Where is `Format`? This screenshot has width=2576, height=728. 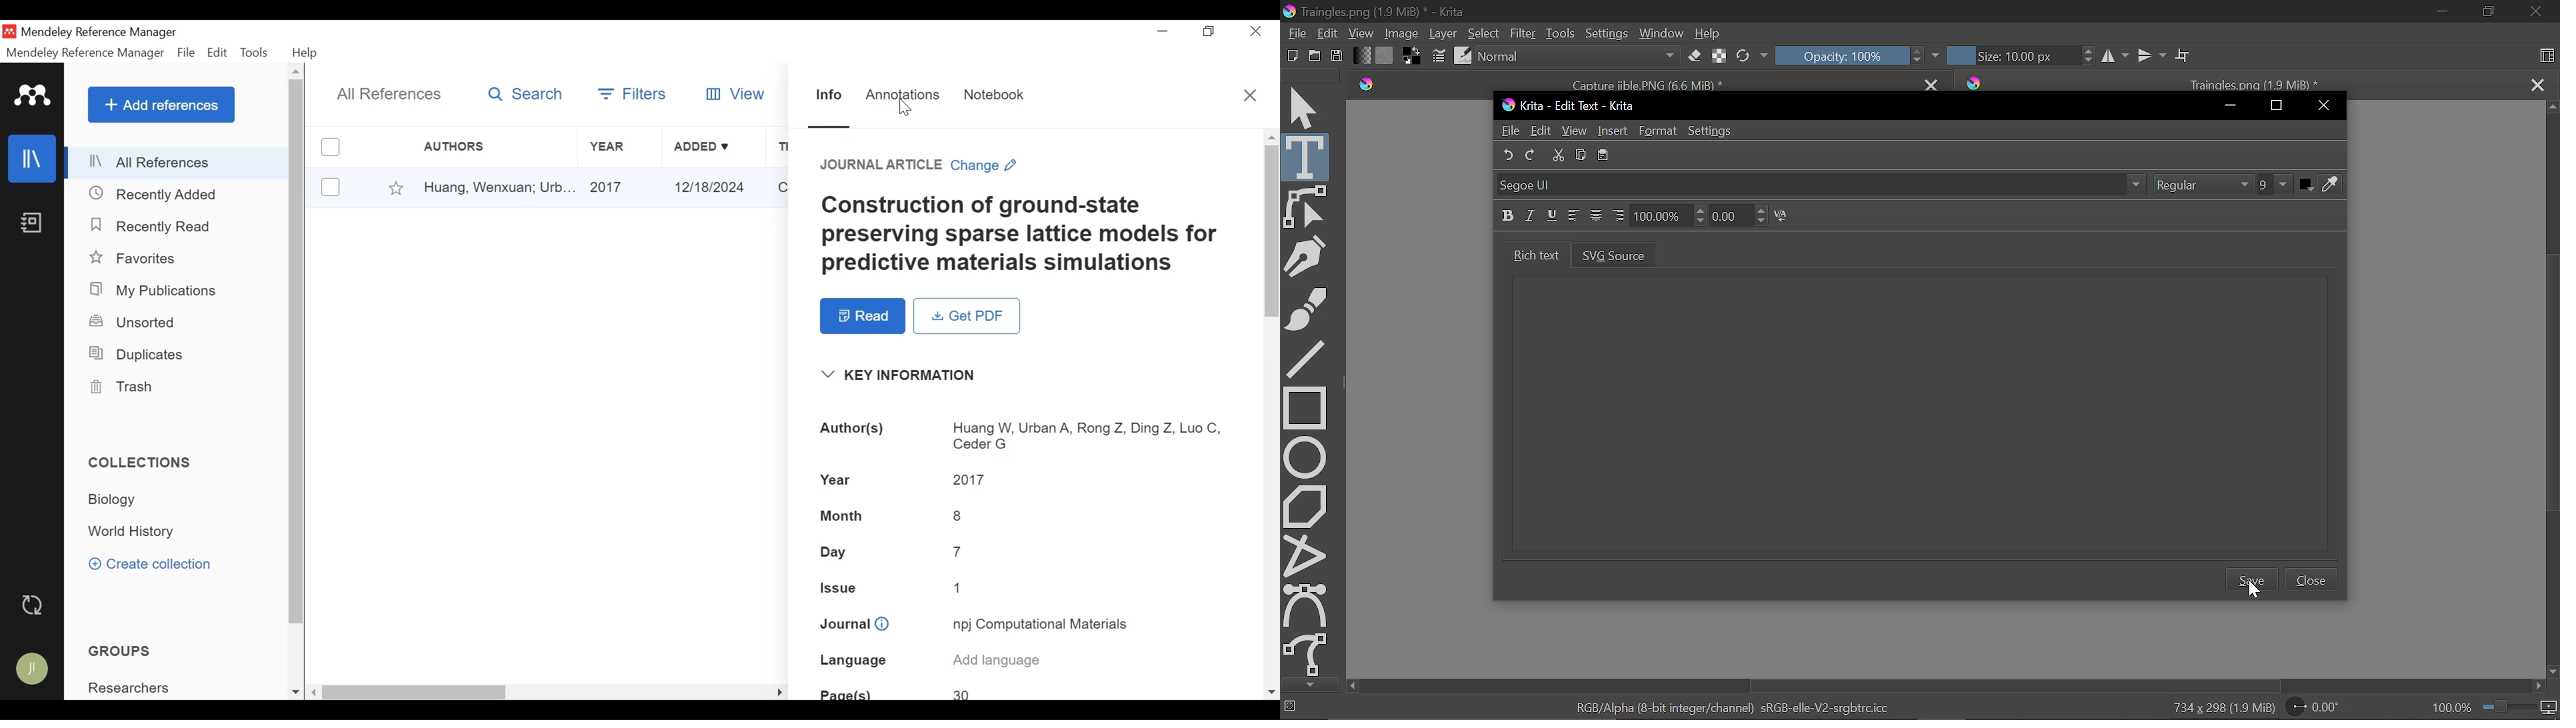 Format is located at coordinates (1660, 130).